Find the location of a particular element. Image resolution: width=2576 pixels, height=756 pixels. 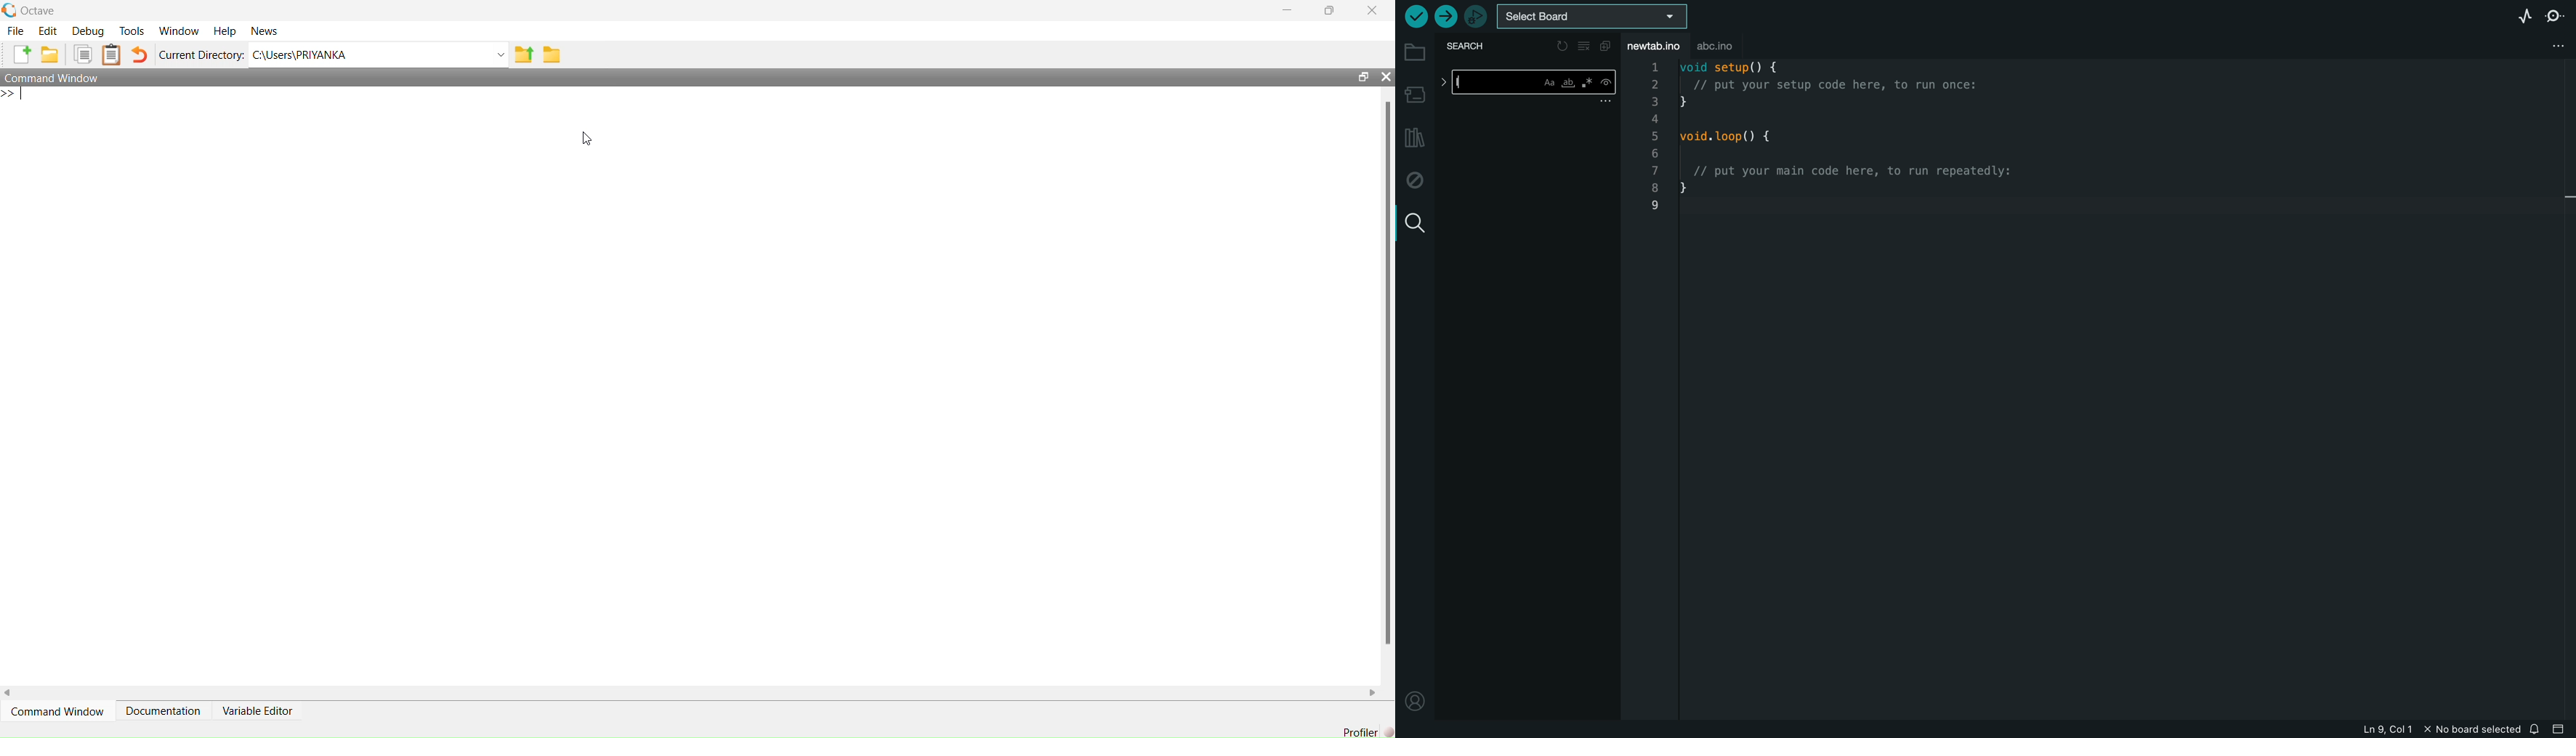

refresh is located at coordinates (1561, 44).